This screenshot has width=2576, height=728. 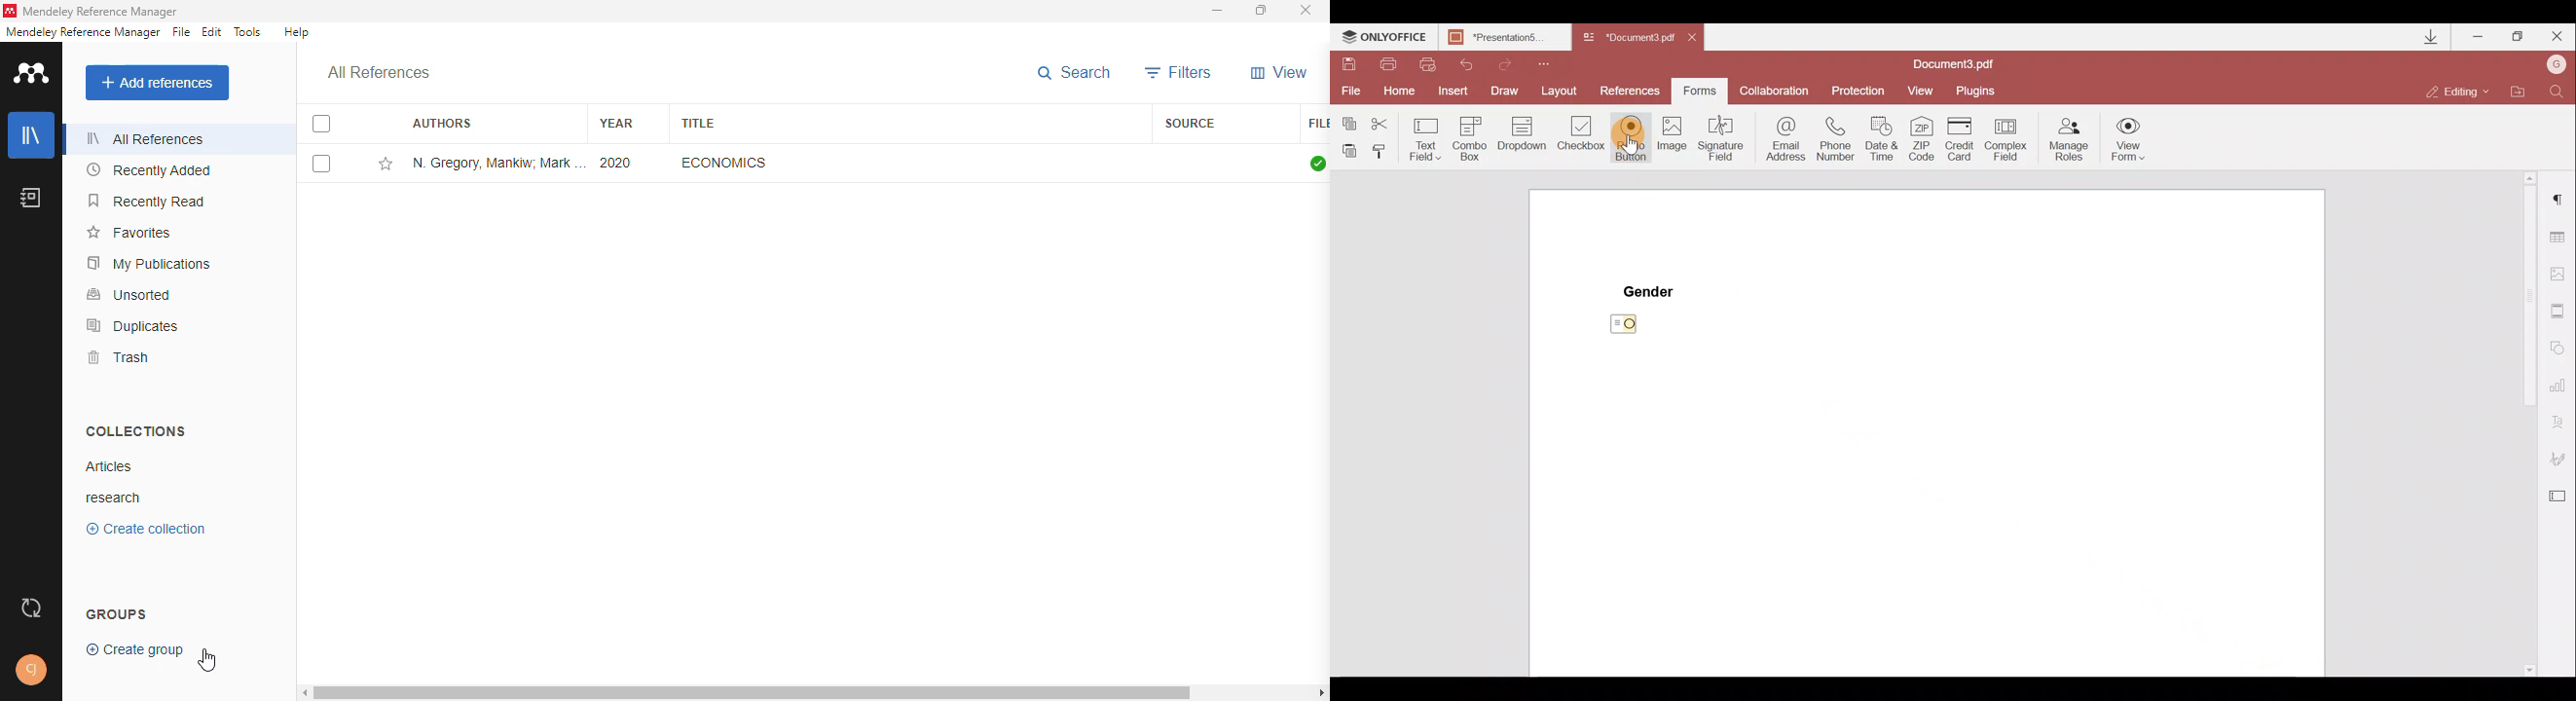 What do you see at coordinates (1504, 90) in the screenshot?
I see `Draw` at bounding box center [1504, 90].